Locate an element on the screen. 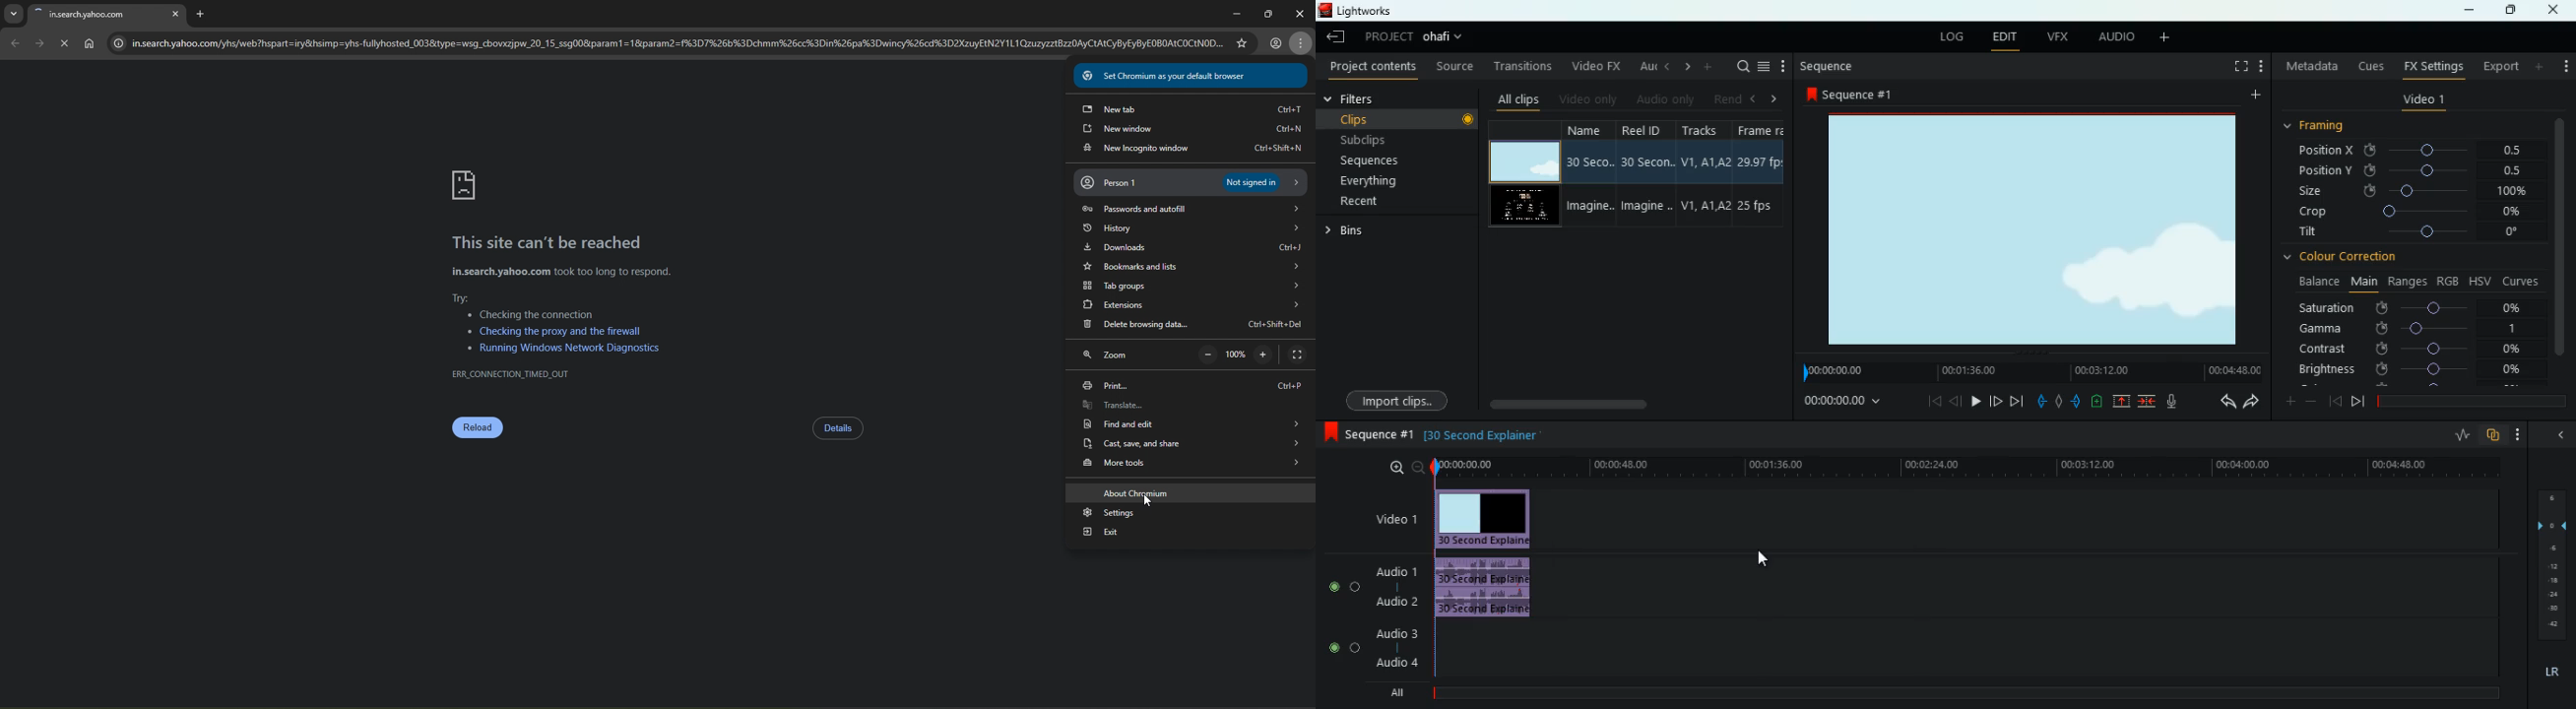 This screenshot has height=728, width=2576. -42 (layer) is located at coordinates (2552, 623).